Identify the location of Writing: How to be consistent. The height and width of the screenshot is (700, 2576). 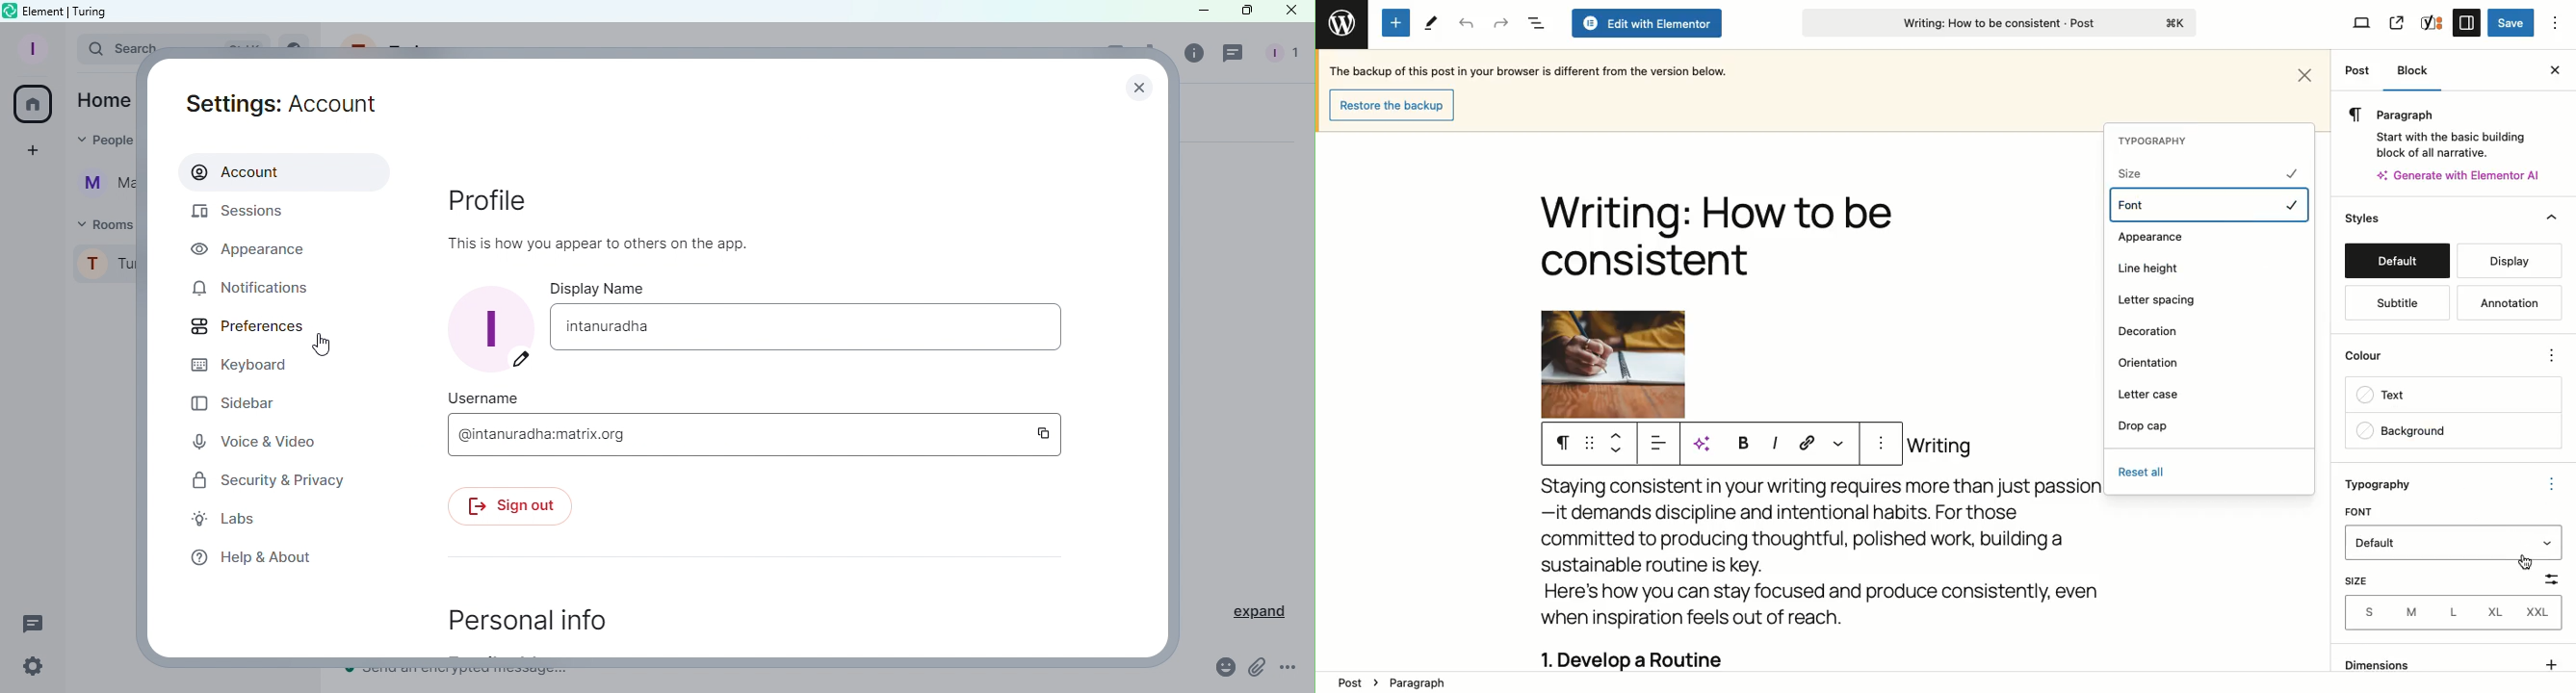
(1997, 25).